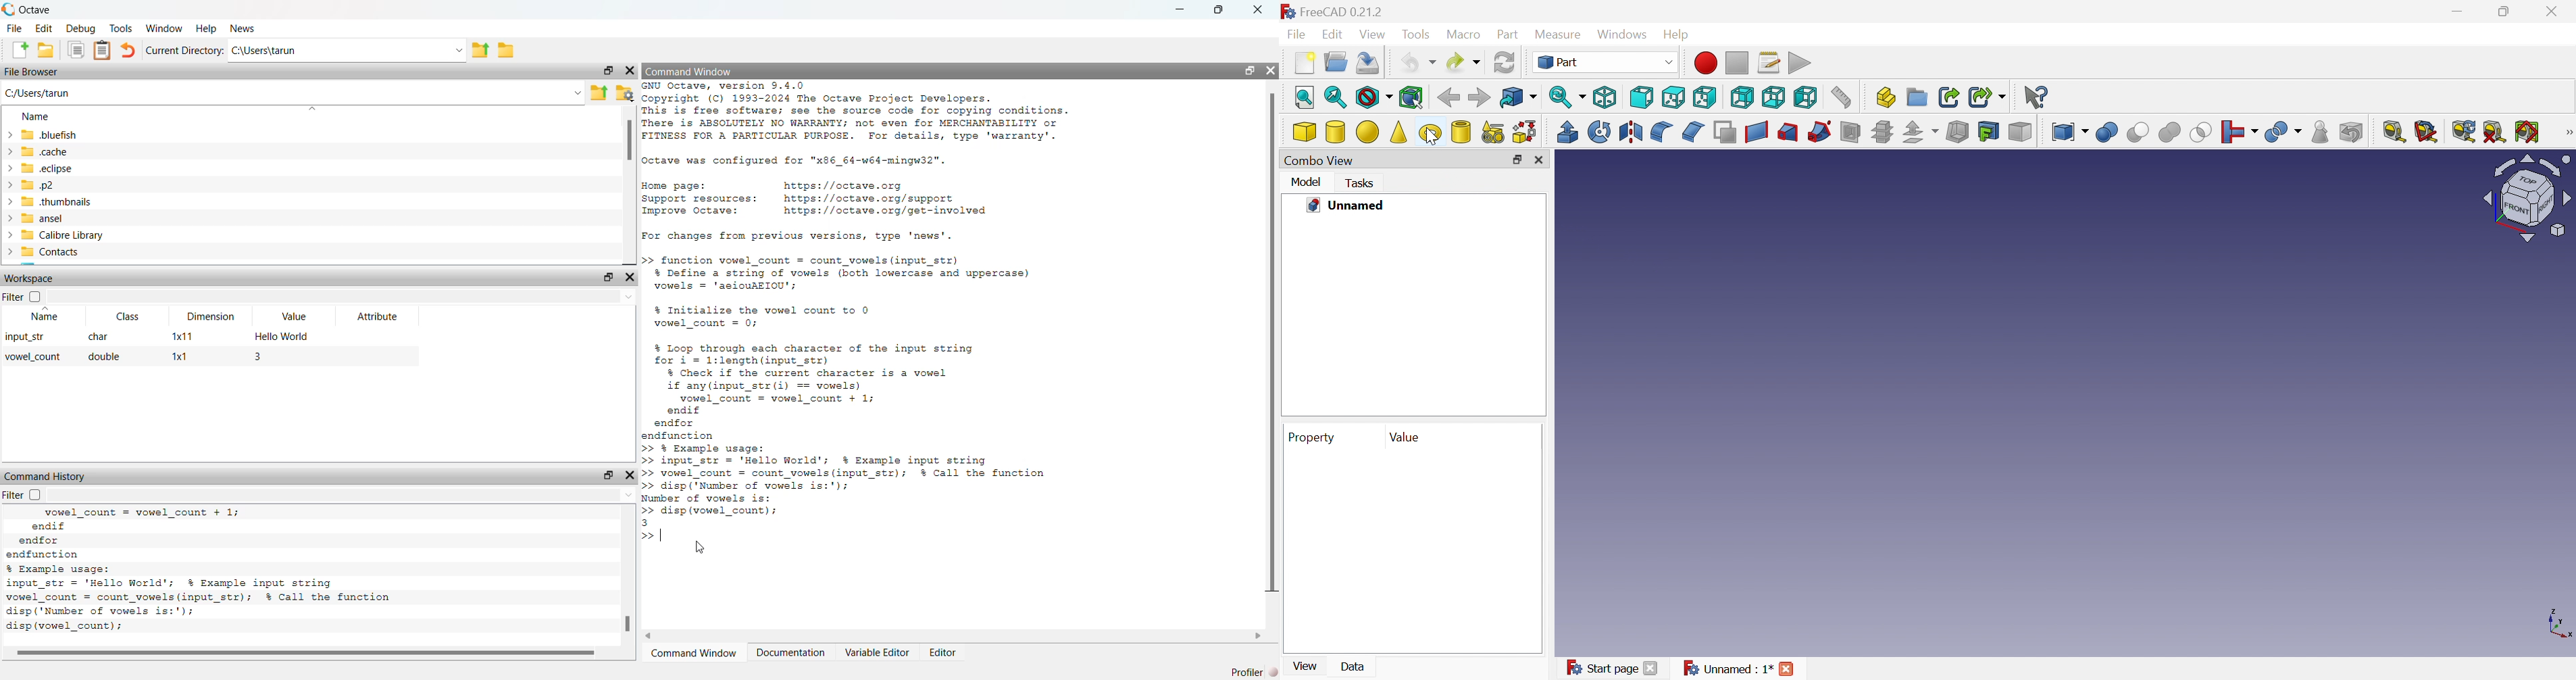  Describe the element at coordinates (1740, 97) in the screenshot. I see `Right` at that location.